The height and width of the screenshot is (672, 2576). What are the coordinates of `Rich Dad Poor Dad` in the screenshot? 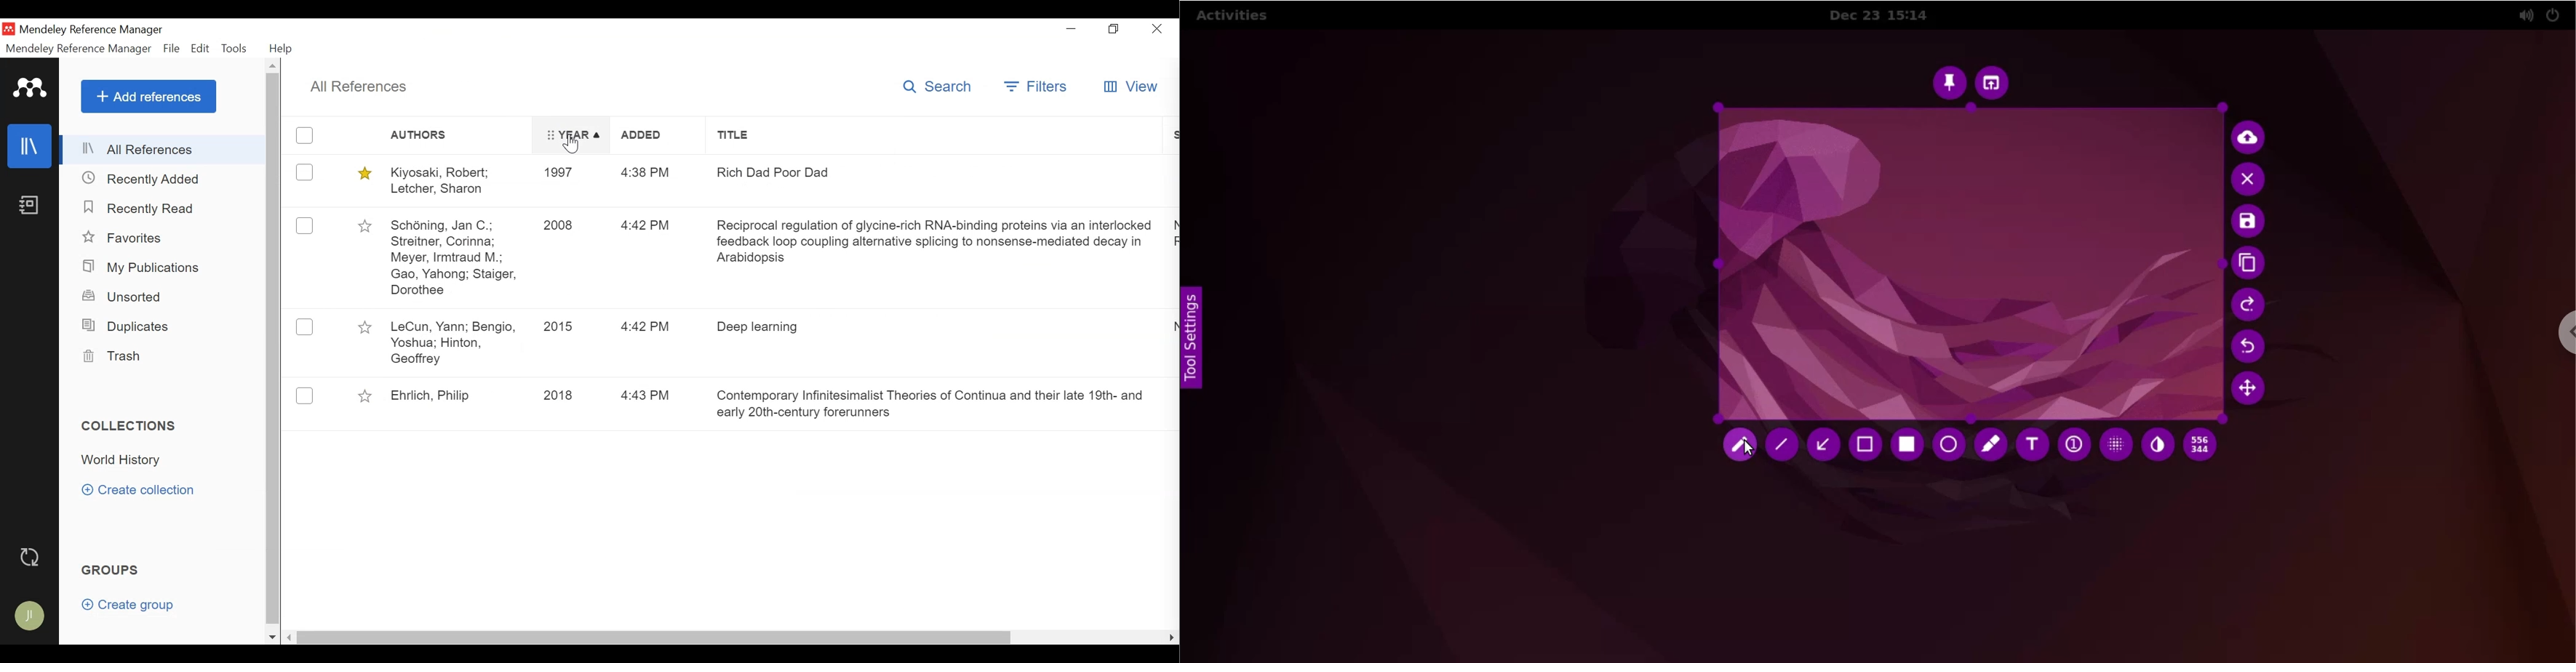 It's located at (782, 171).